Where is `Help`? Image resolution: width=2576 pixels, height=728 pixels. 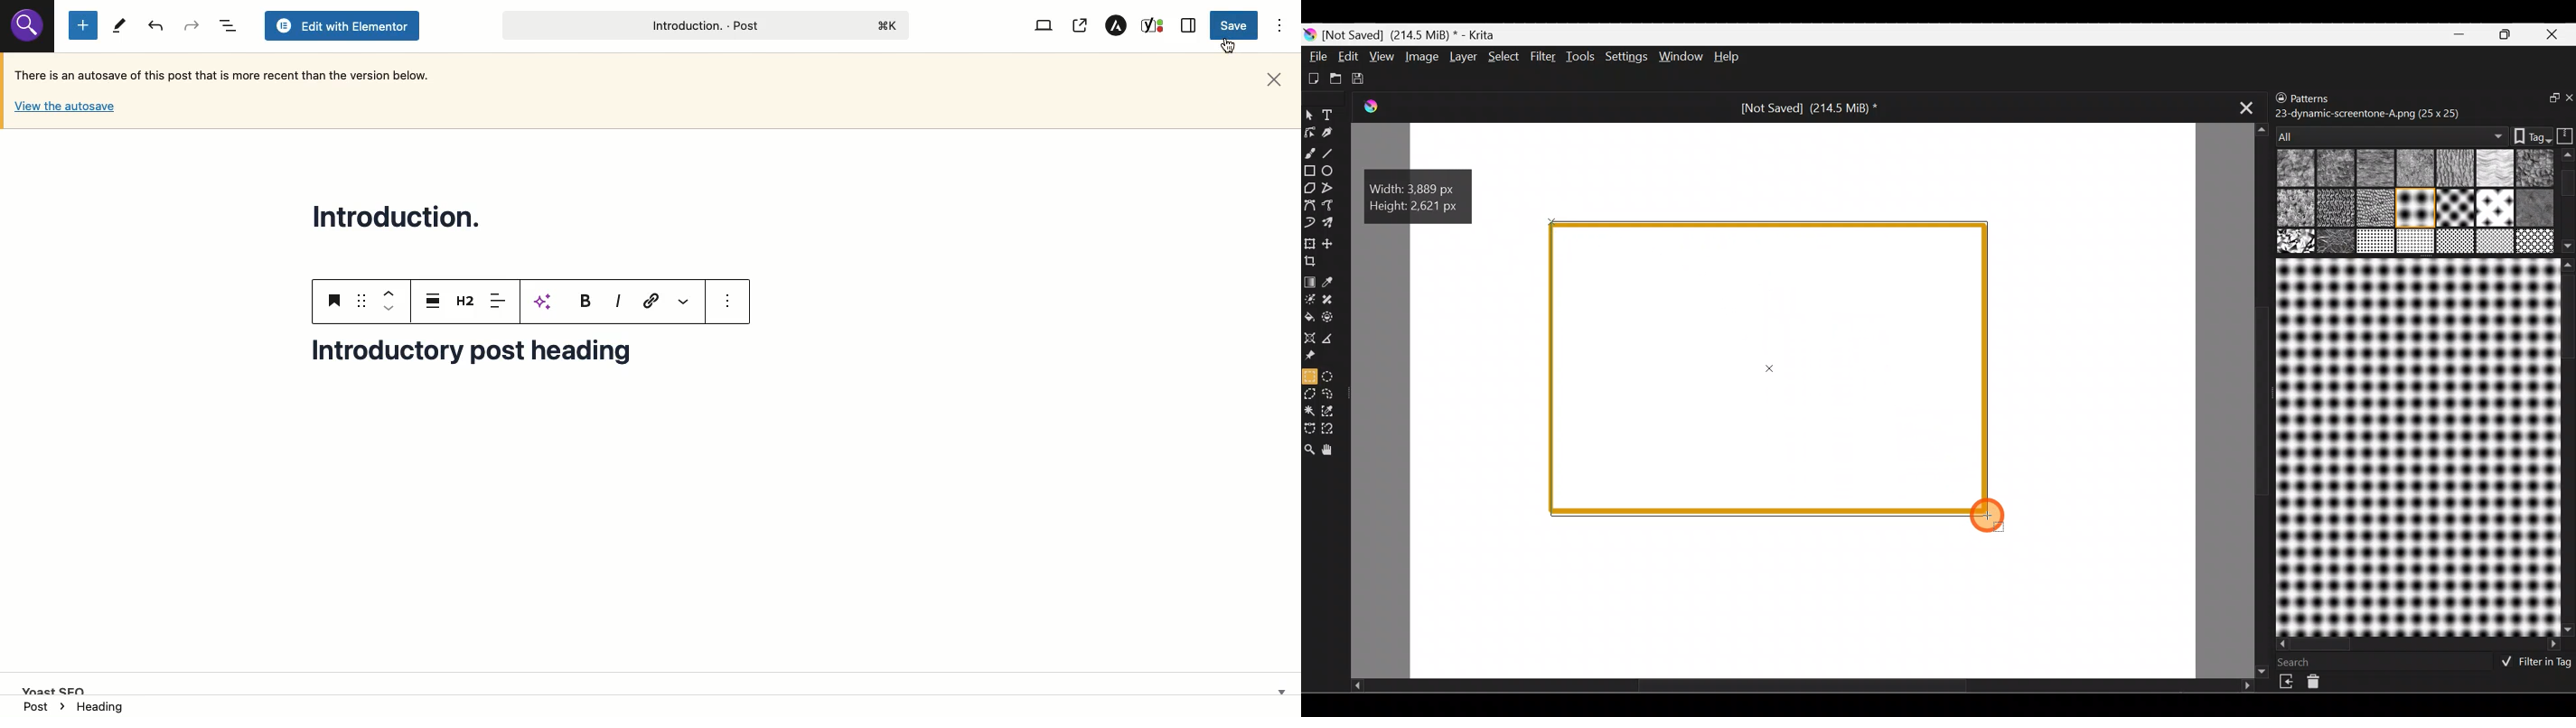 Help is located at coordinates (1728, 56).